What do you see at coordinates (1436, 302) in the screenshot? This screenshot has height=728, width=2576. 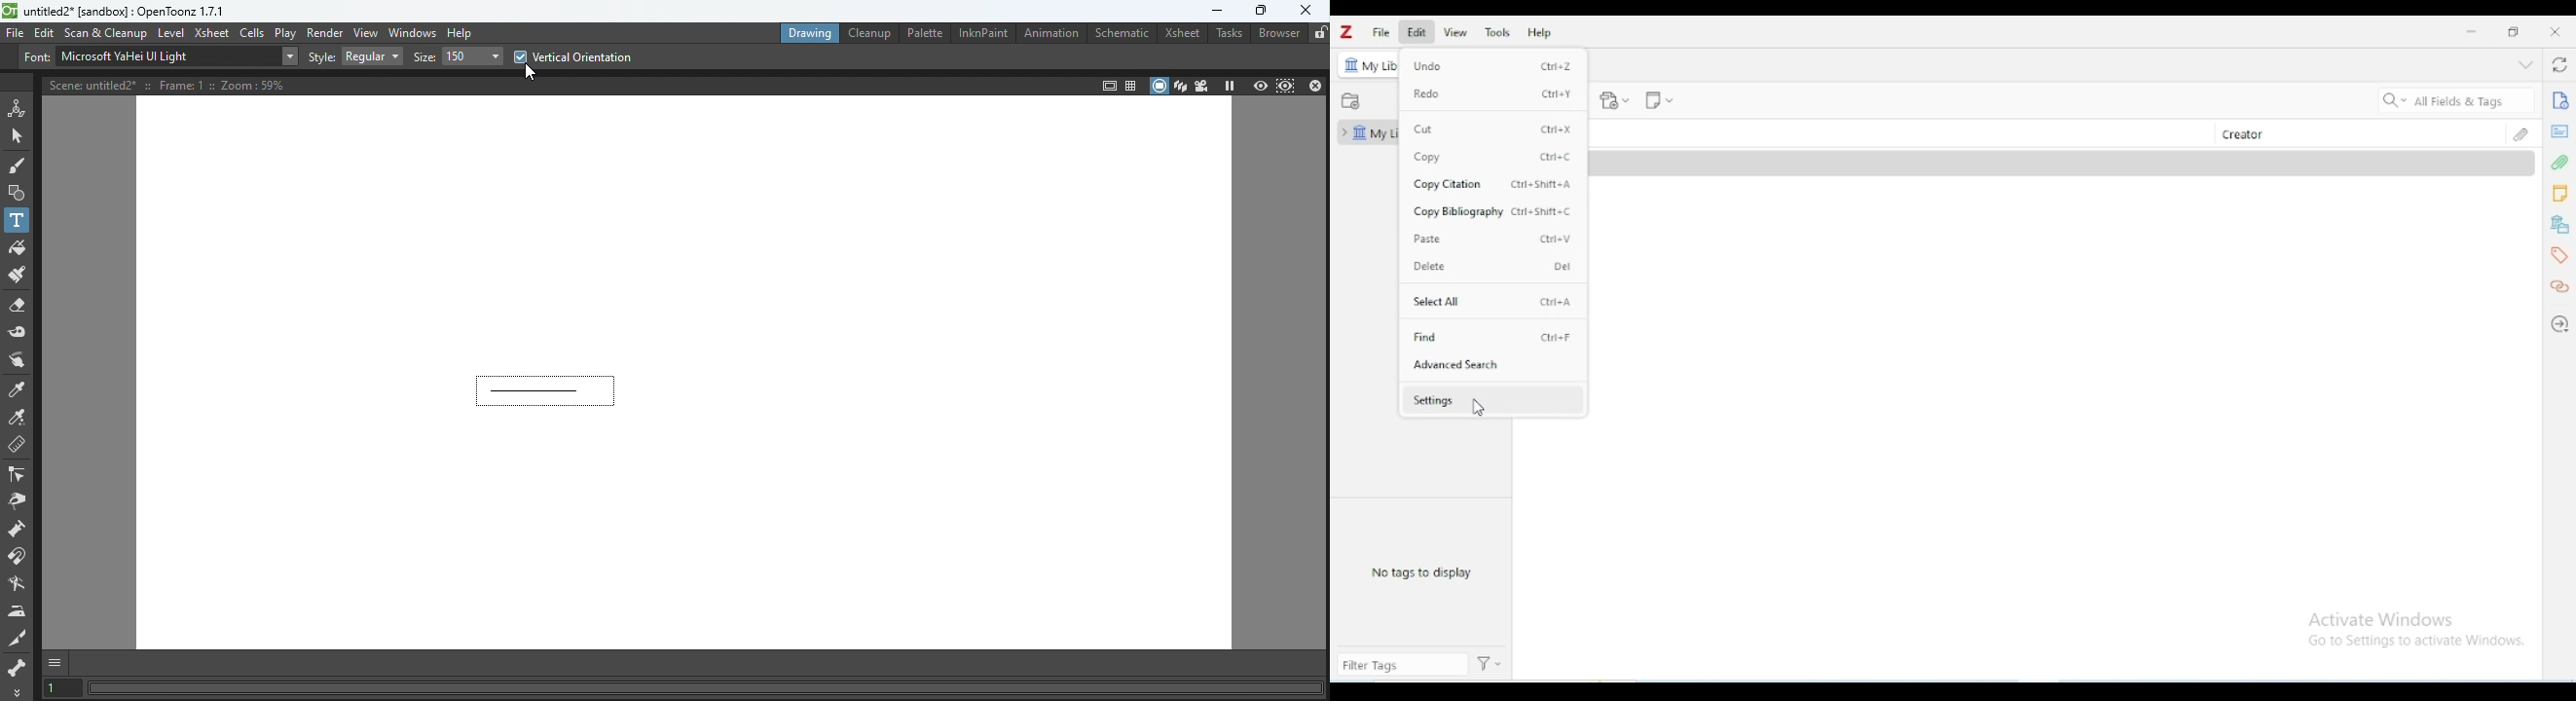 I see `select all` at bounding box center [1436, 302].